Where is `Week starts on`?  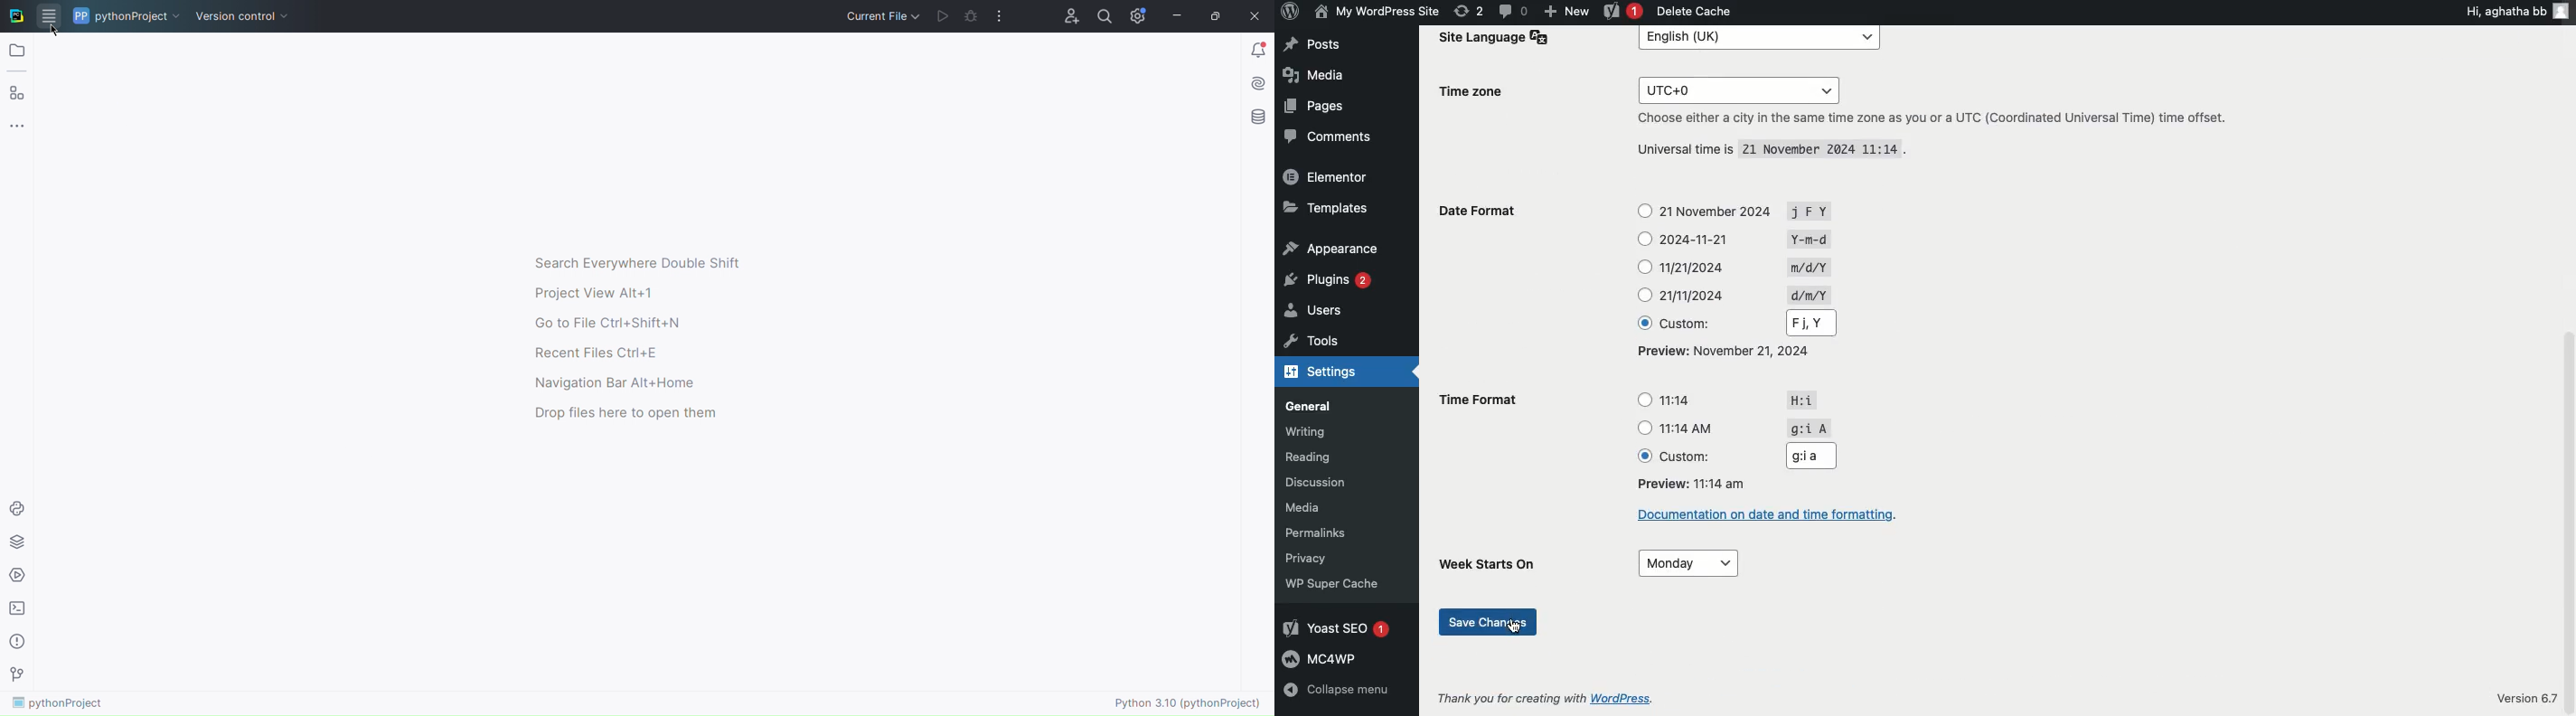
Week starts on is located at coordinates (1493, 562).